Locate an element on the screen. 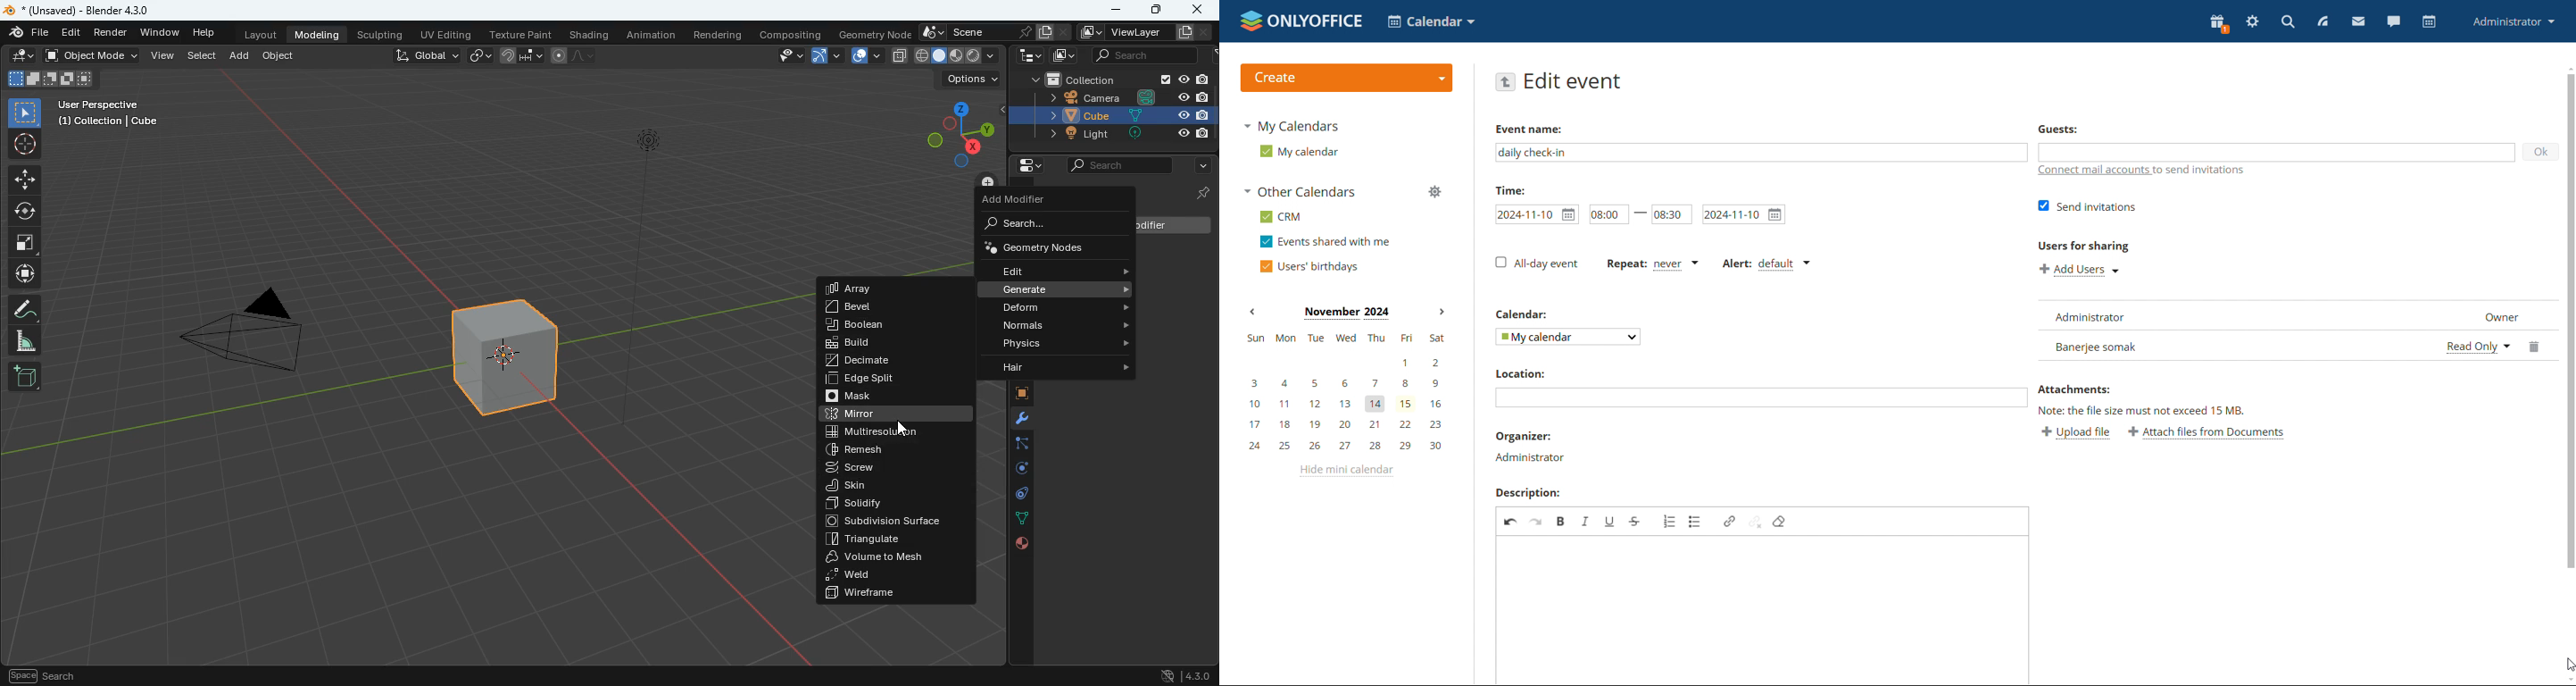 The width and height of the screenshot is (2576, 700). end date is located at coordinates (1744, 214).